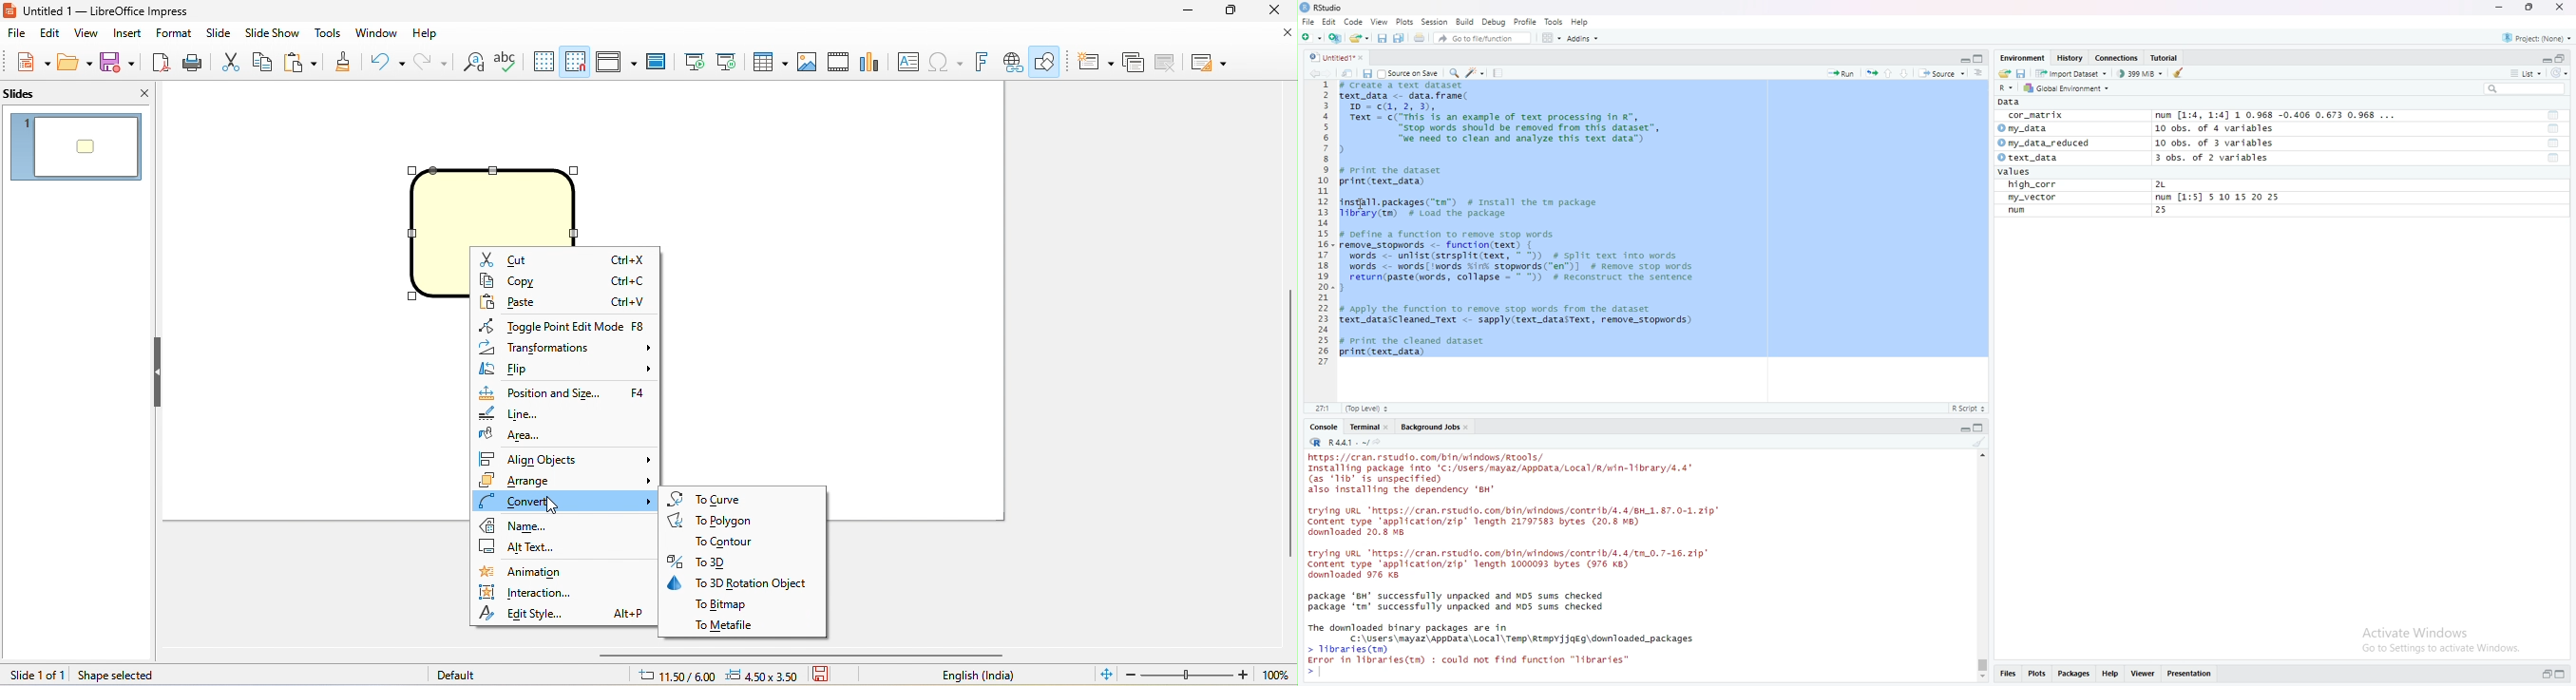 Image resolution: width=2576 pixels, height=700 pixels. Describe the element at coordinates (2218, 142) in the screenshot. I see `10 obs. of 3 variables` at that location.